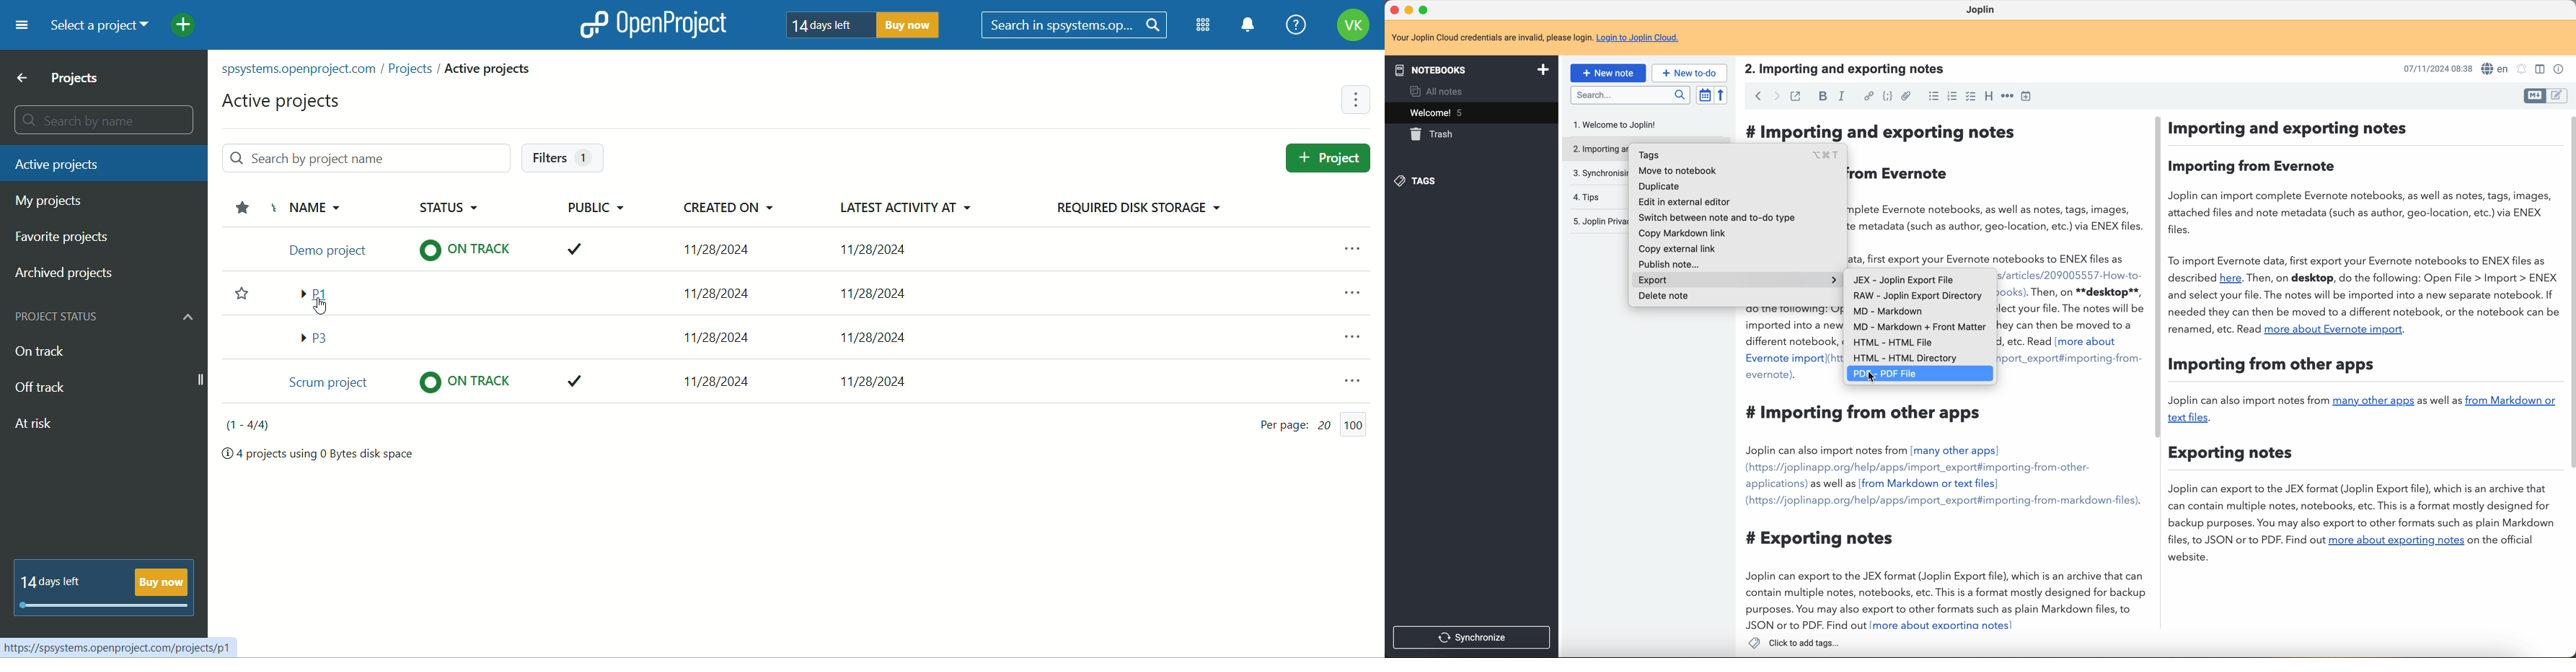 The image size is (2576, 672). I want to click on cursor, so click(317, 308).